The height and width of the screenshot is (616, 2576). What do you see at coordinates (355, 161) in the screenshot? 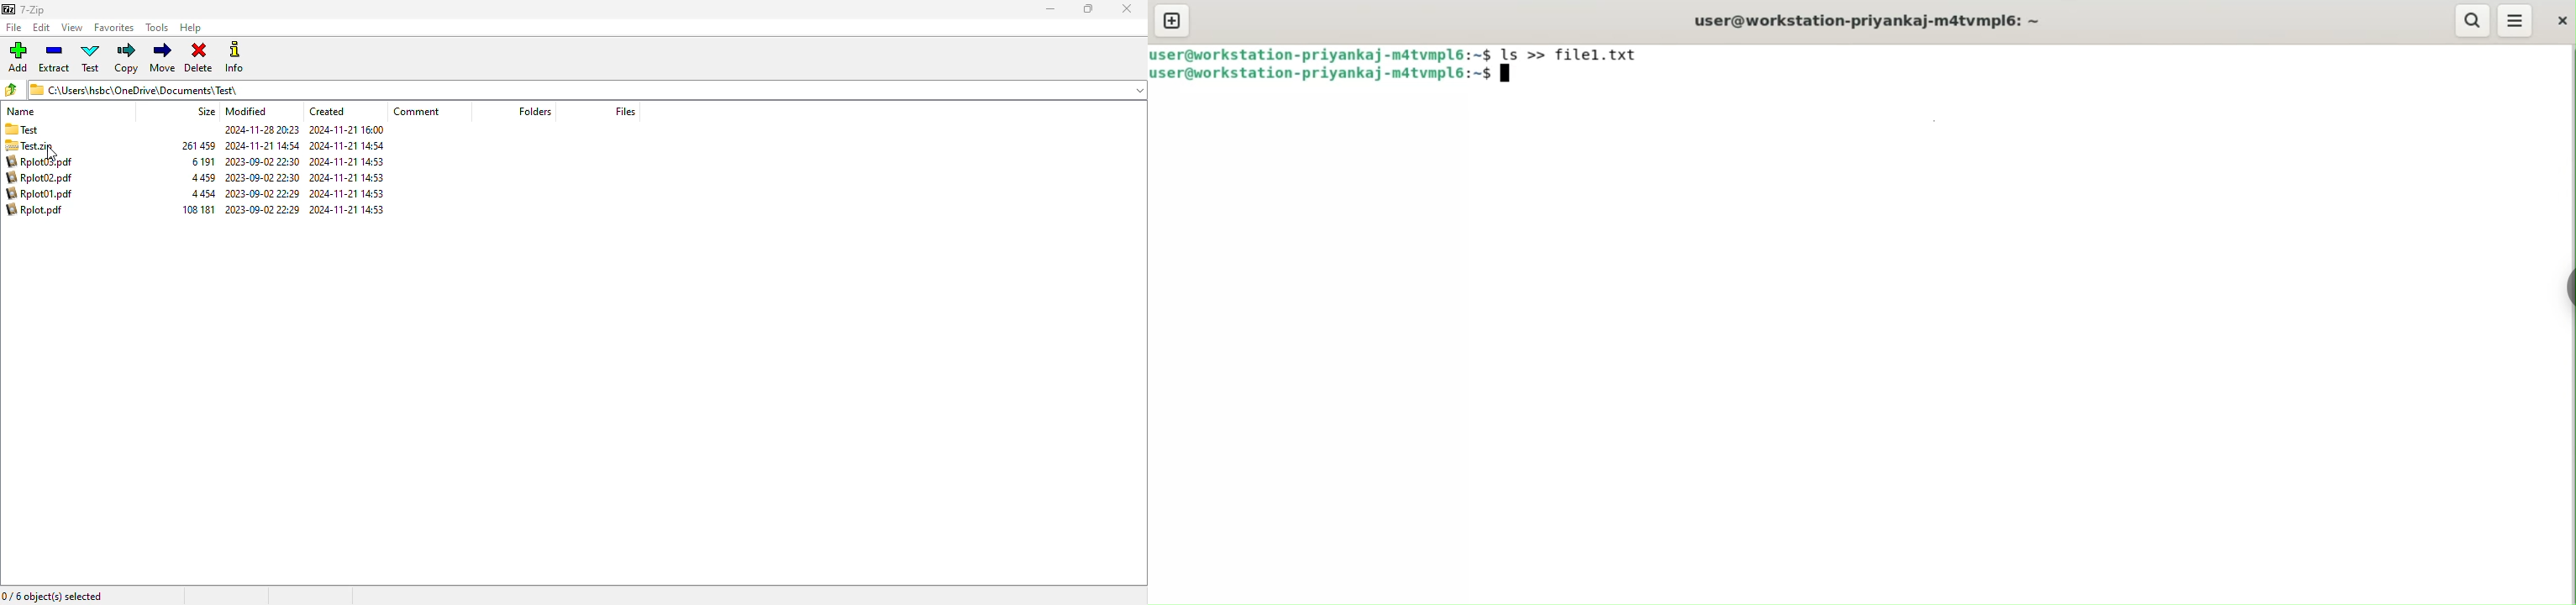
I see `2024-11-21 14:53` at bounding box center [355, 161].